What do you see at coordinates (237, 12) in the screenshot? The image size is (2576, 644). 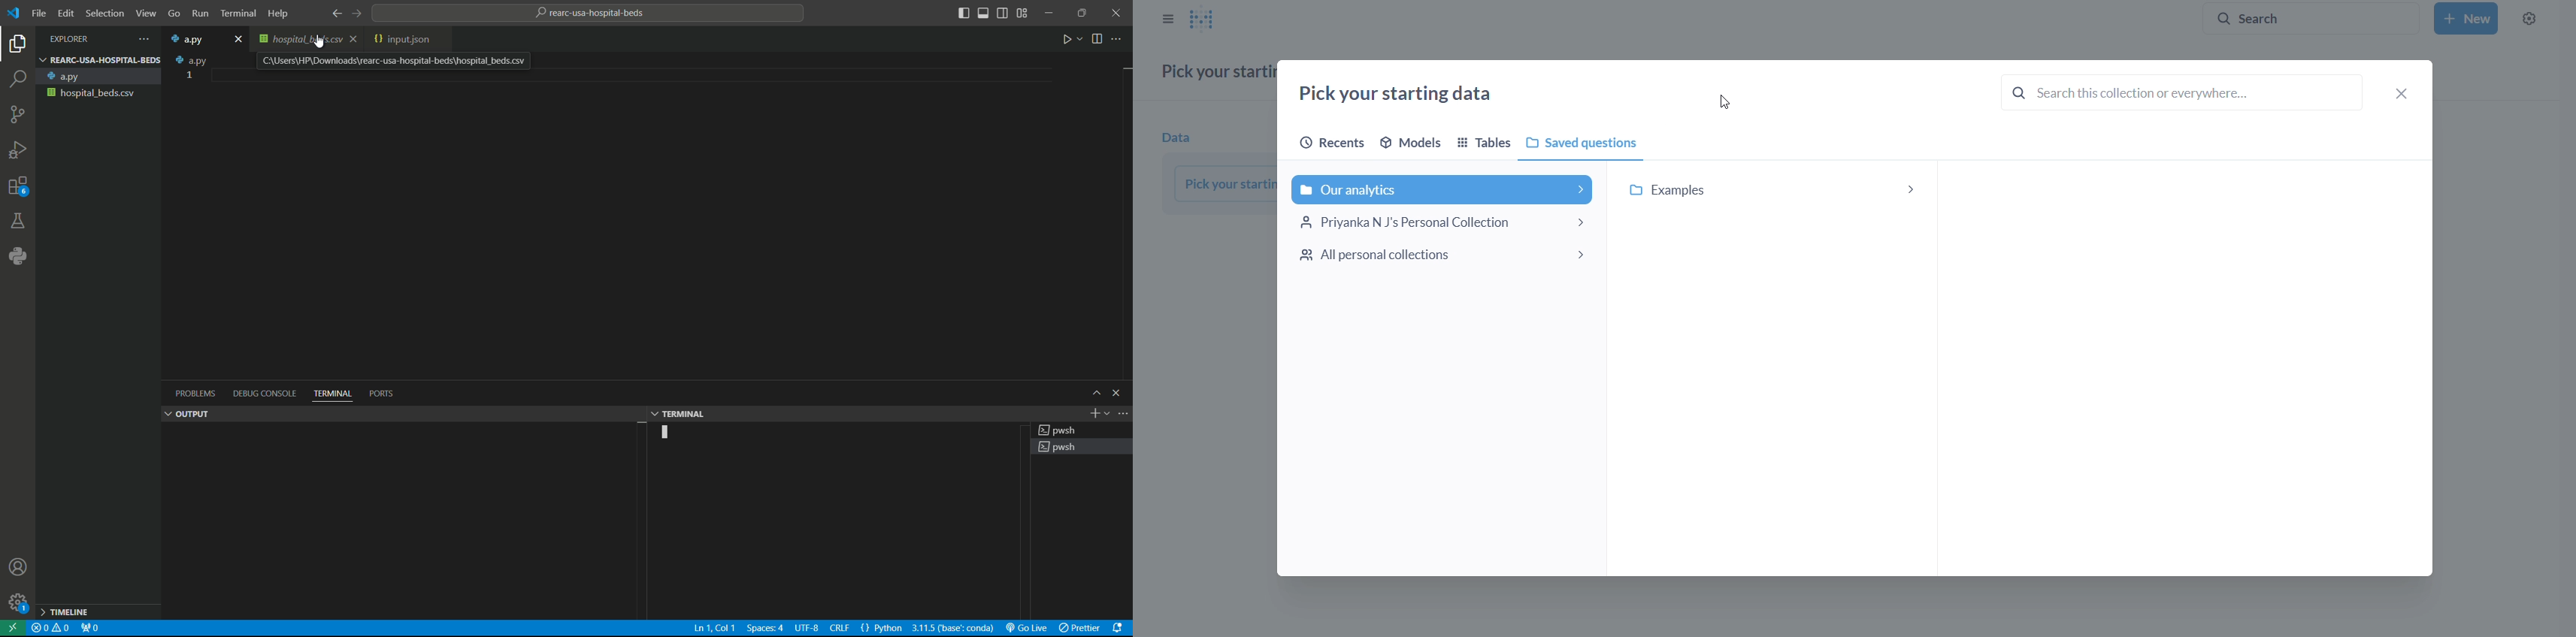 I see `terminal menu` at bounding box center [237, 12].